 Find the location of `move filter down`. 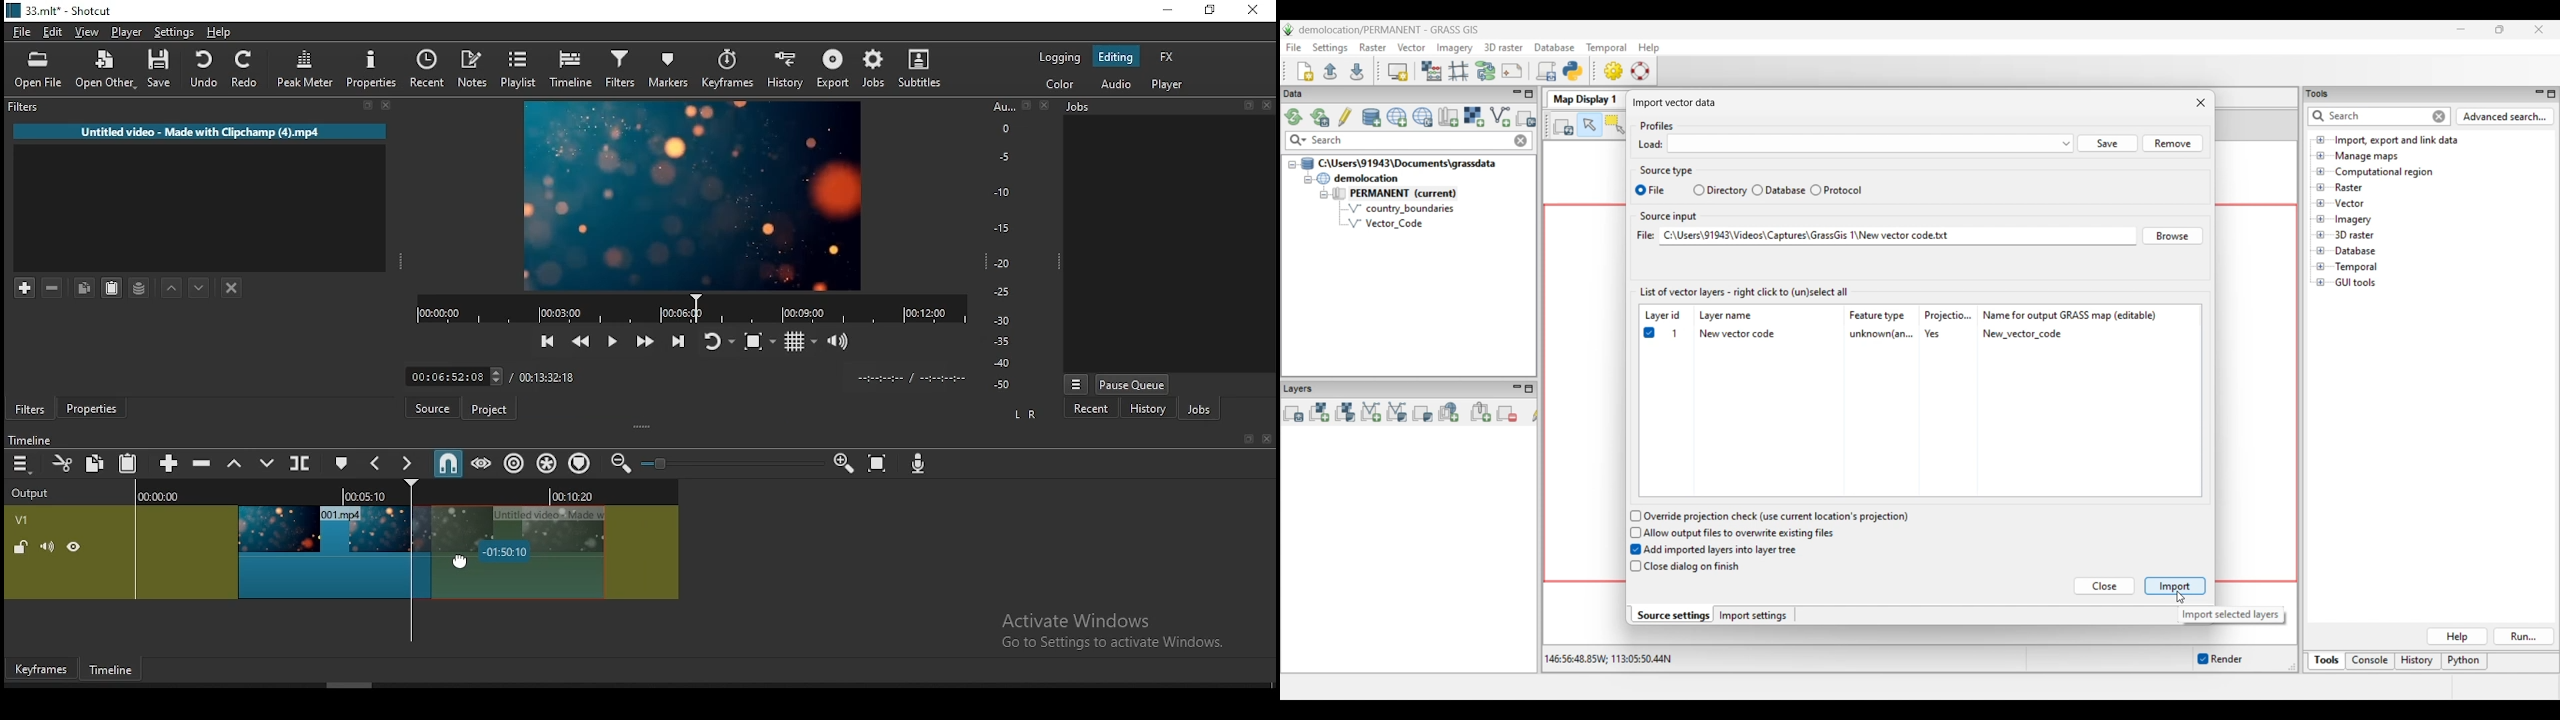

move filter down is located at coordinates (207, 286).